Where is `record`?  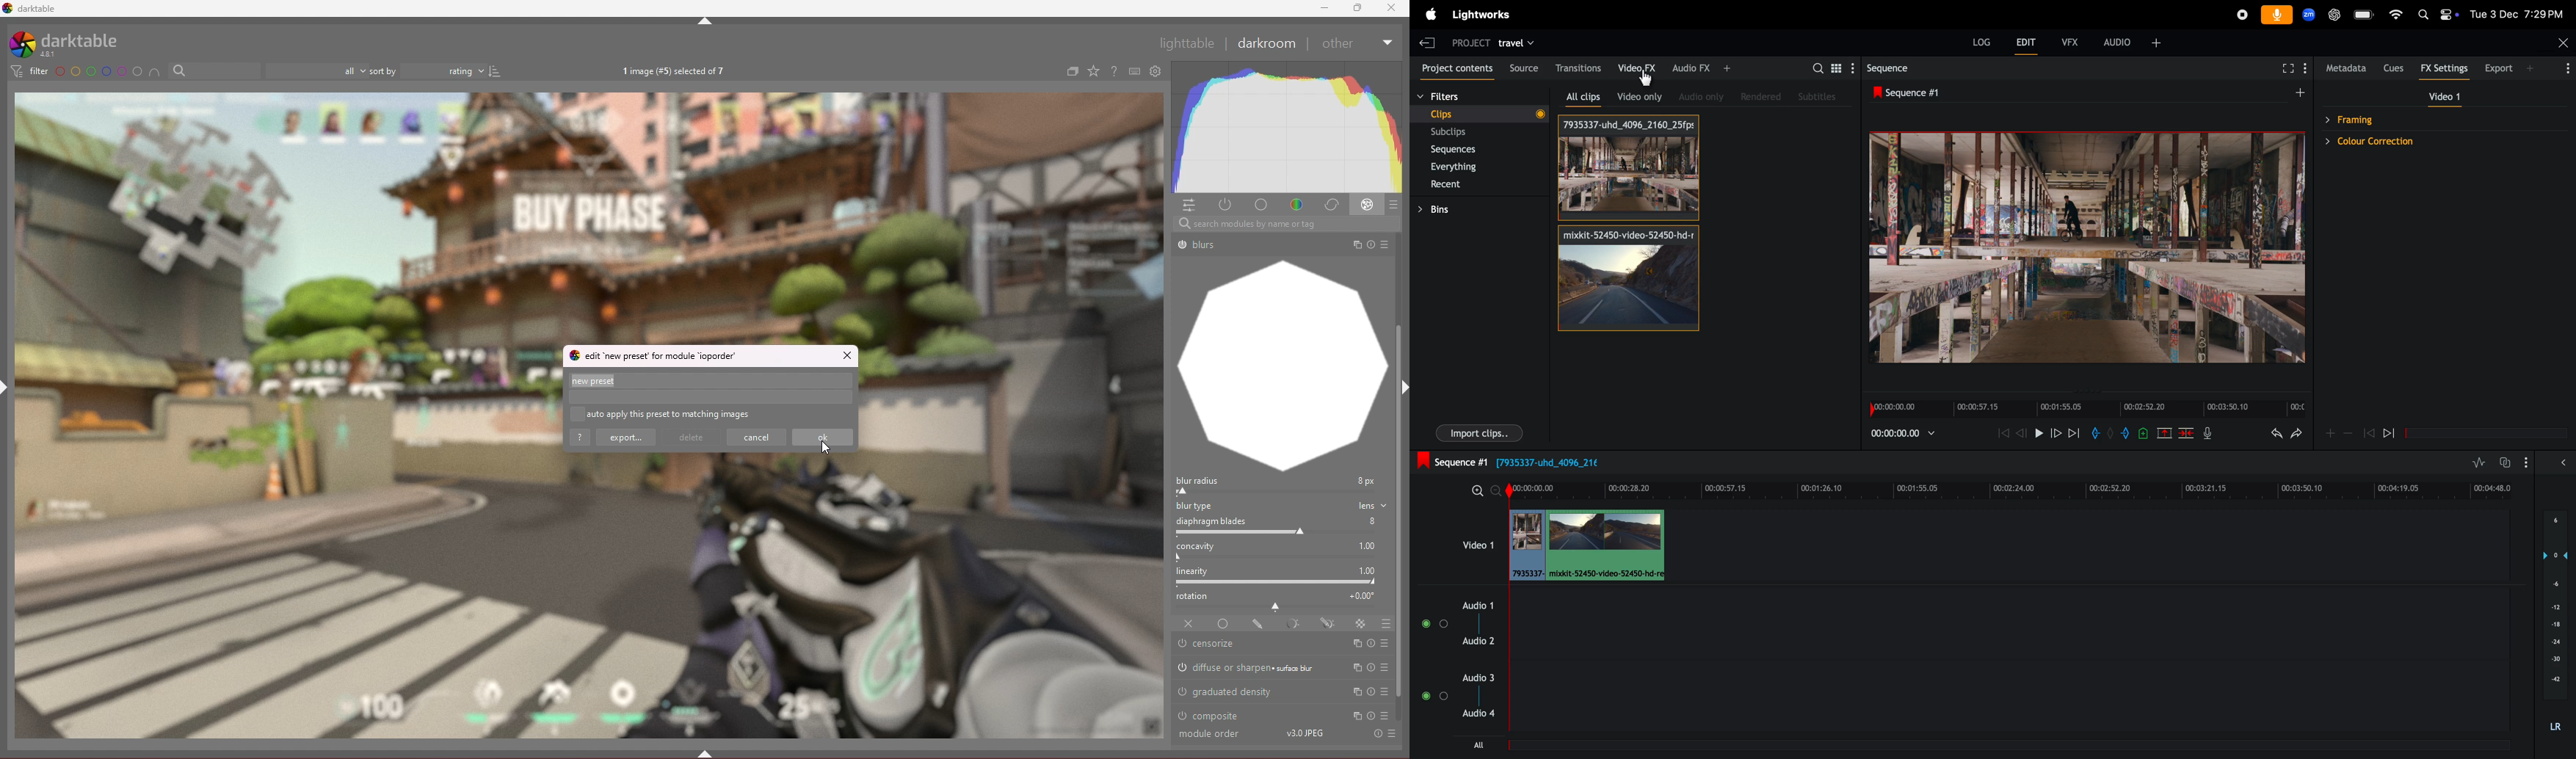 record is located at coordinates (2240, 13).